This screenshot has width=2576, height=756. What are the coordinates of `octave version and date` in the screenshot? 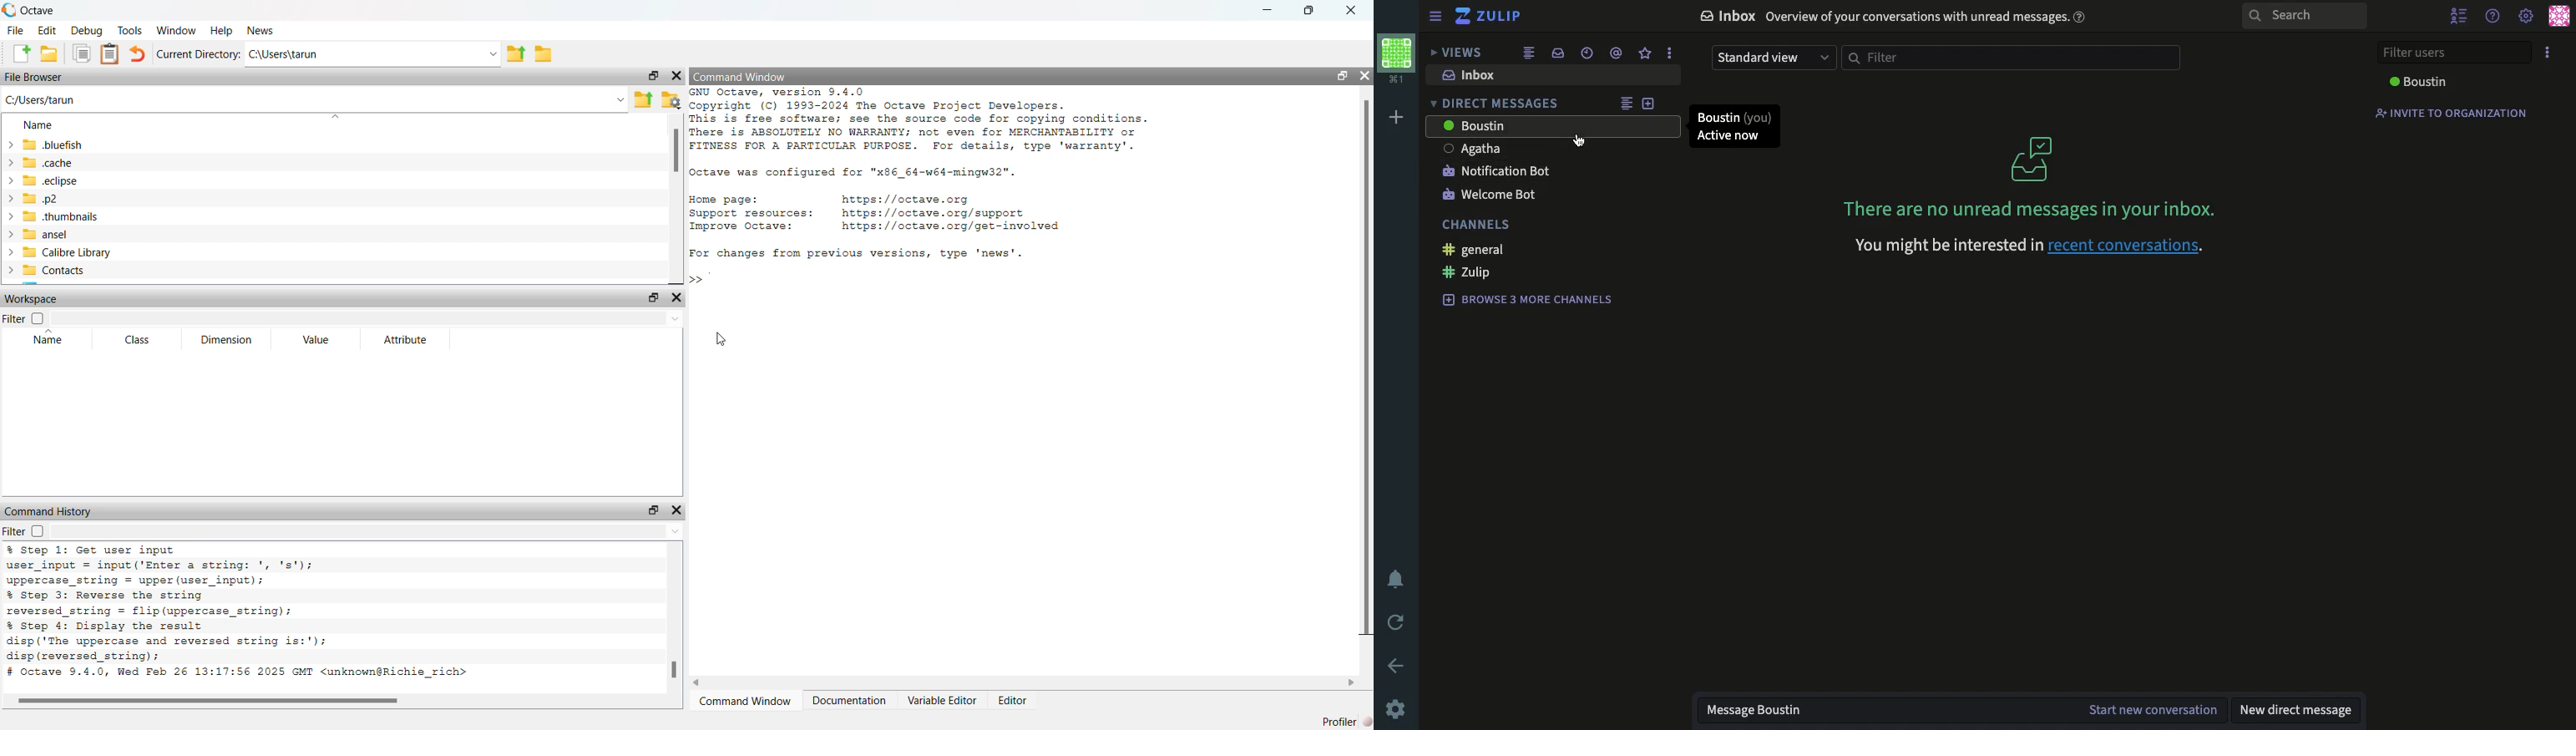 It's located at (272, 673).